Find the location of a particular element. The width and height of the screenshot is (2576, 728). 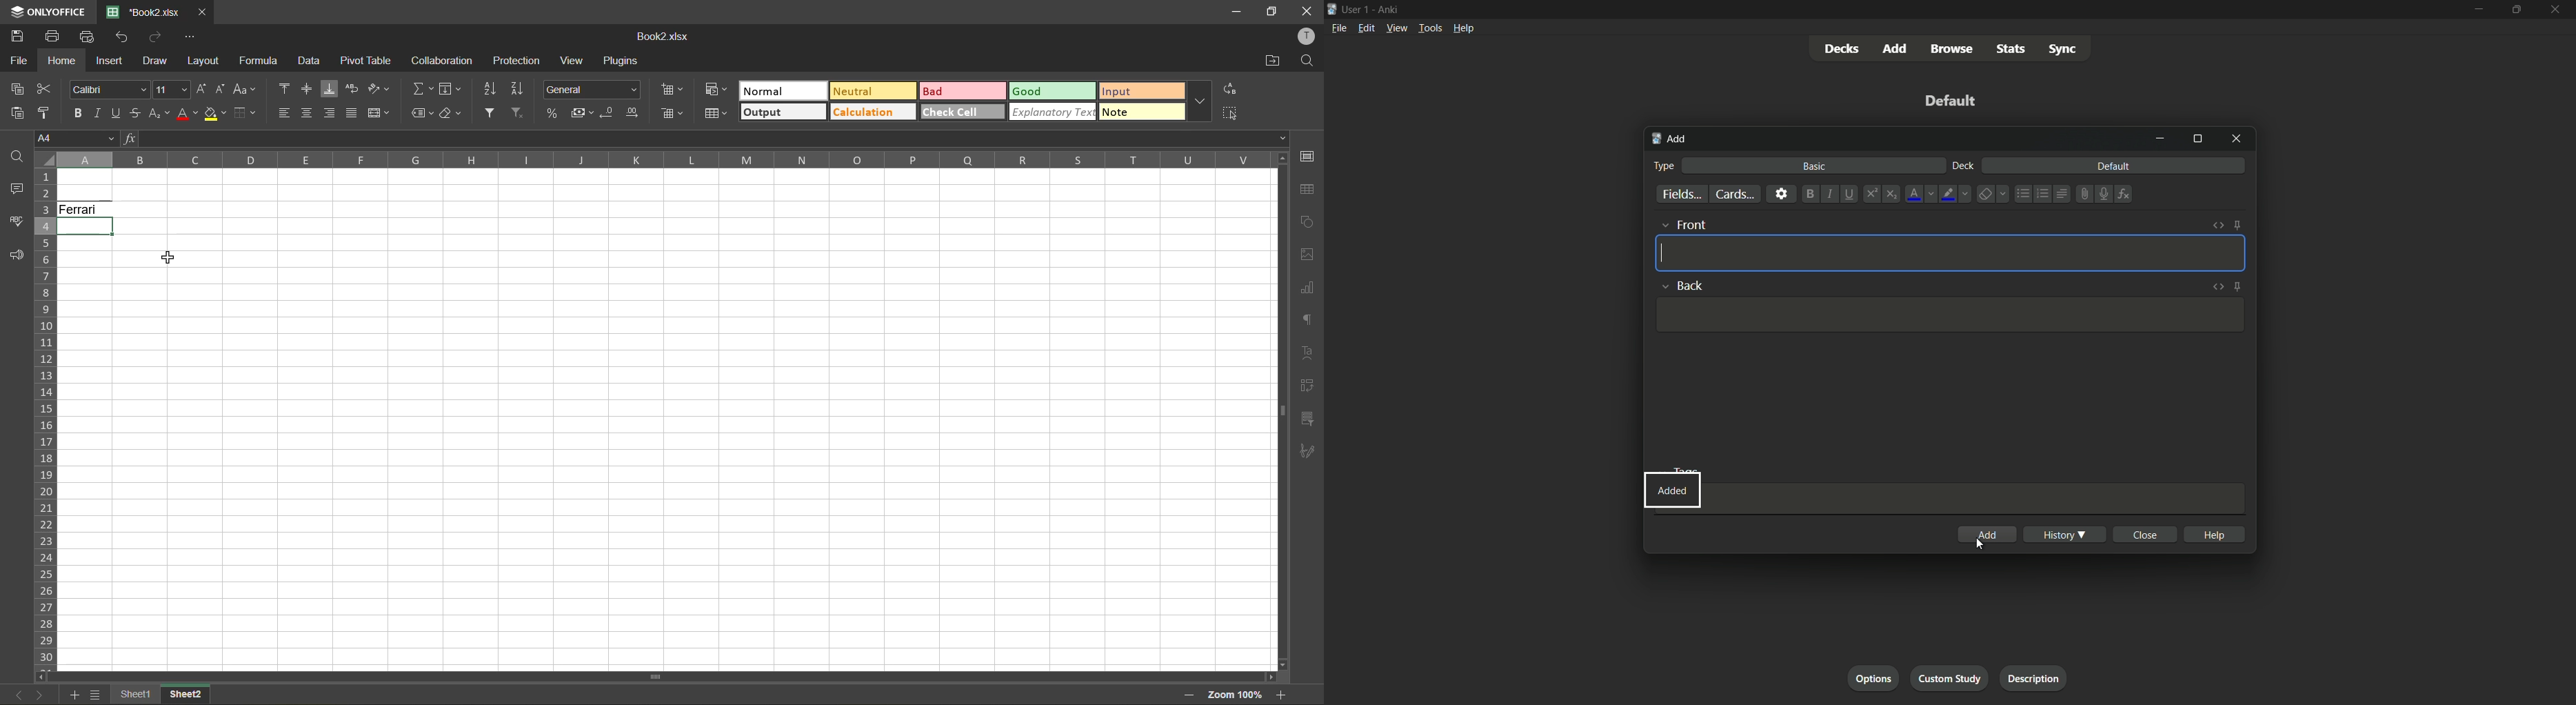

borders is located at coordinates (246, 112).